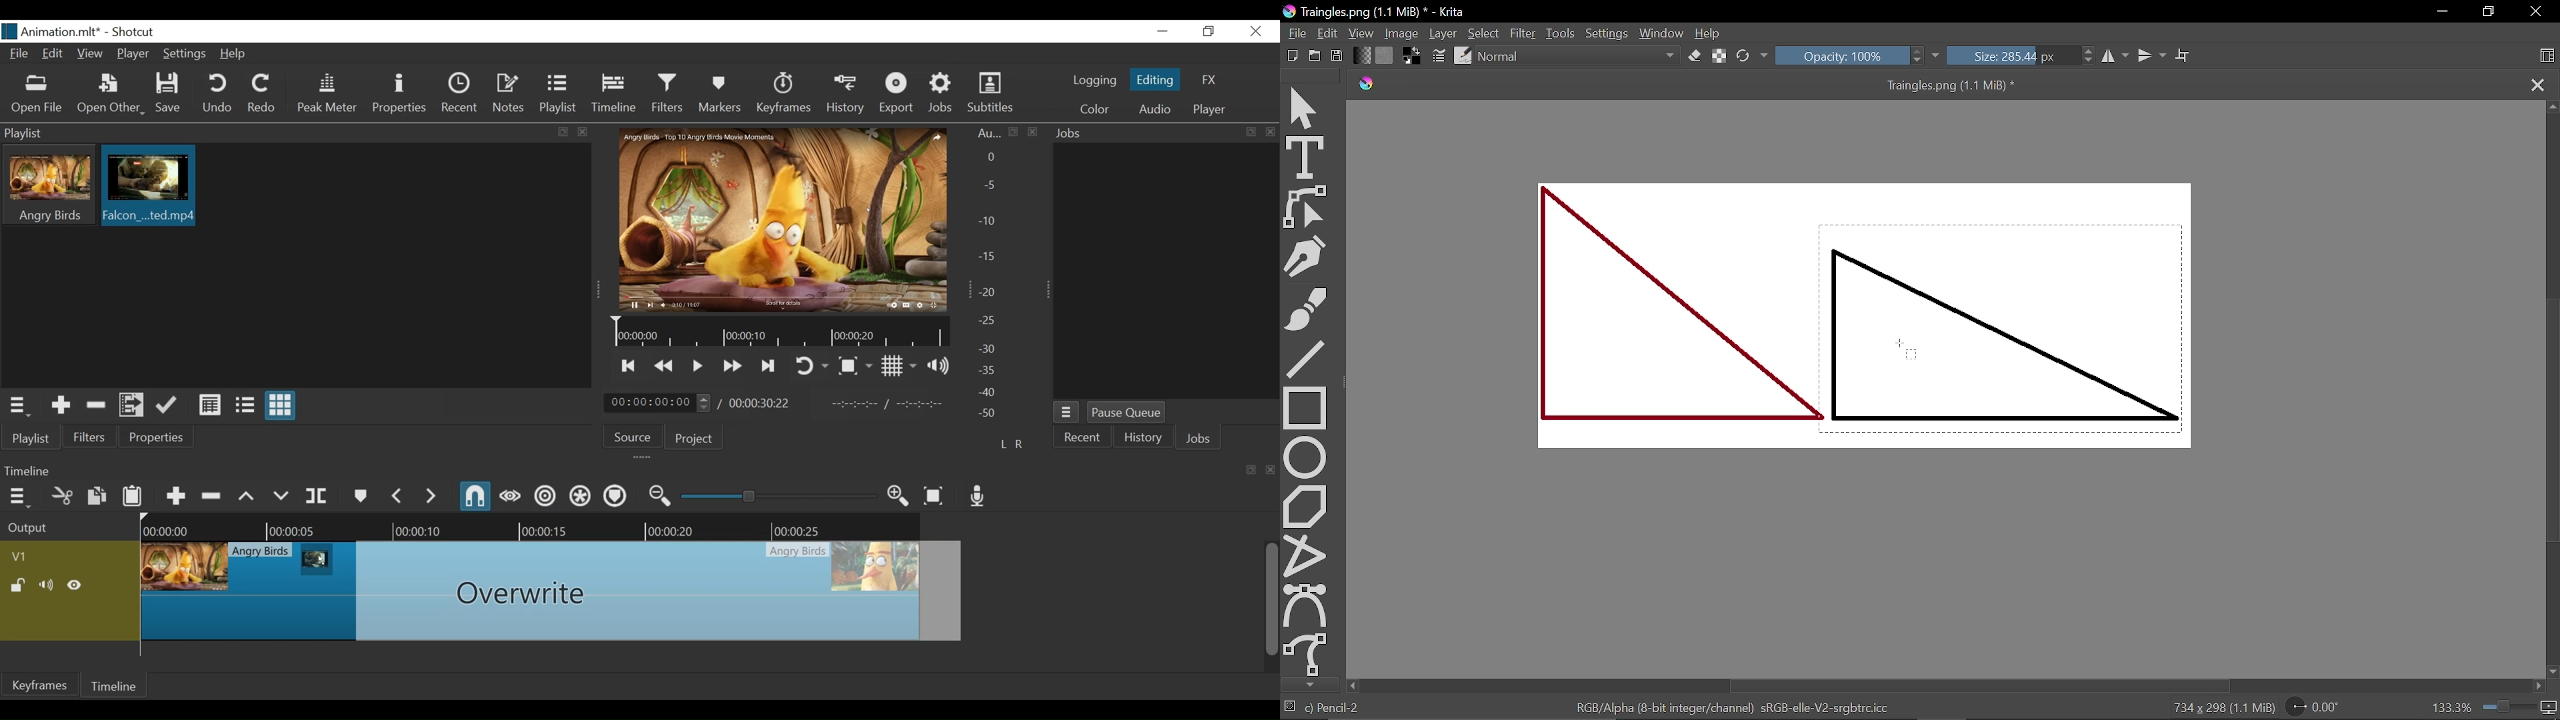  What do you see at coordinates (1464, 57) in the screenshot?
I see `Edit brush preset` at bounding box center [1464, 57].